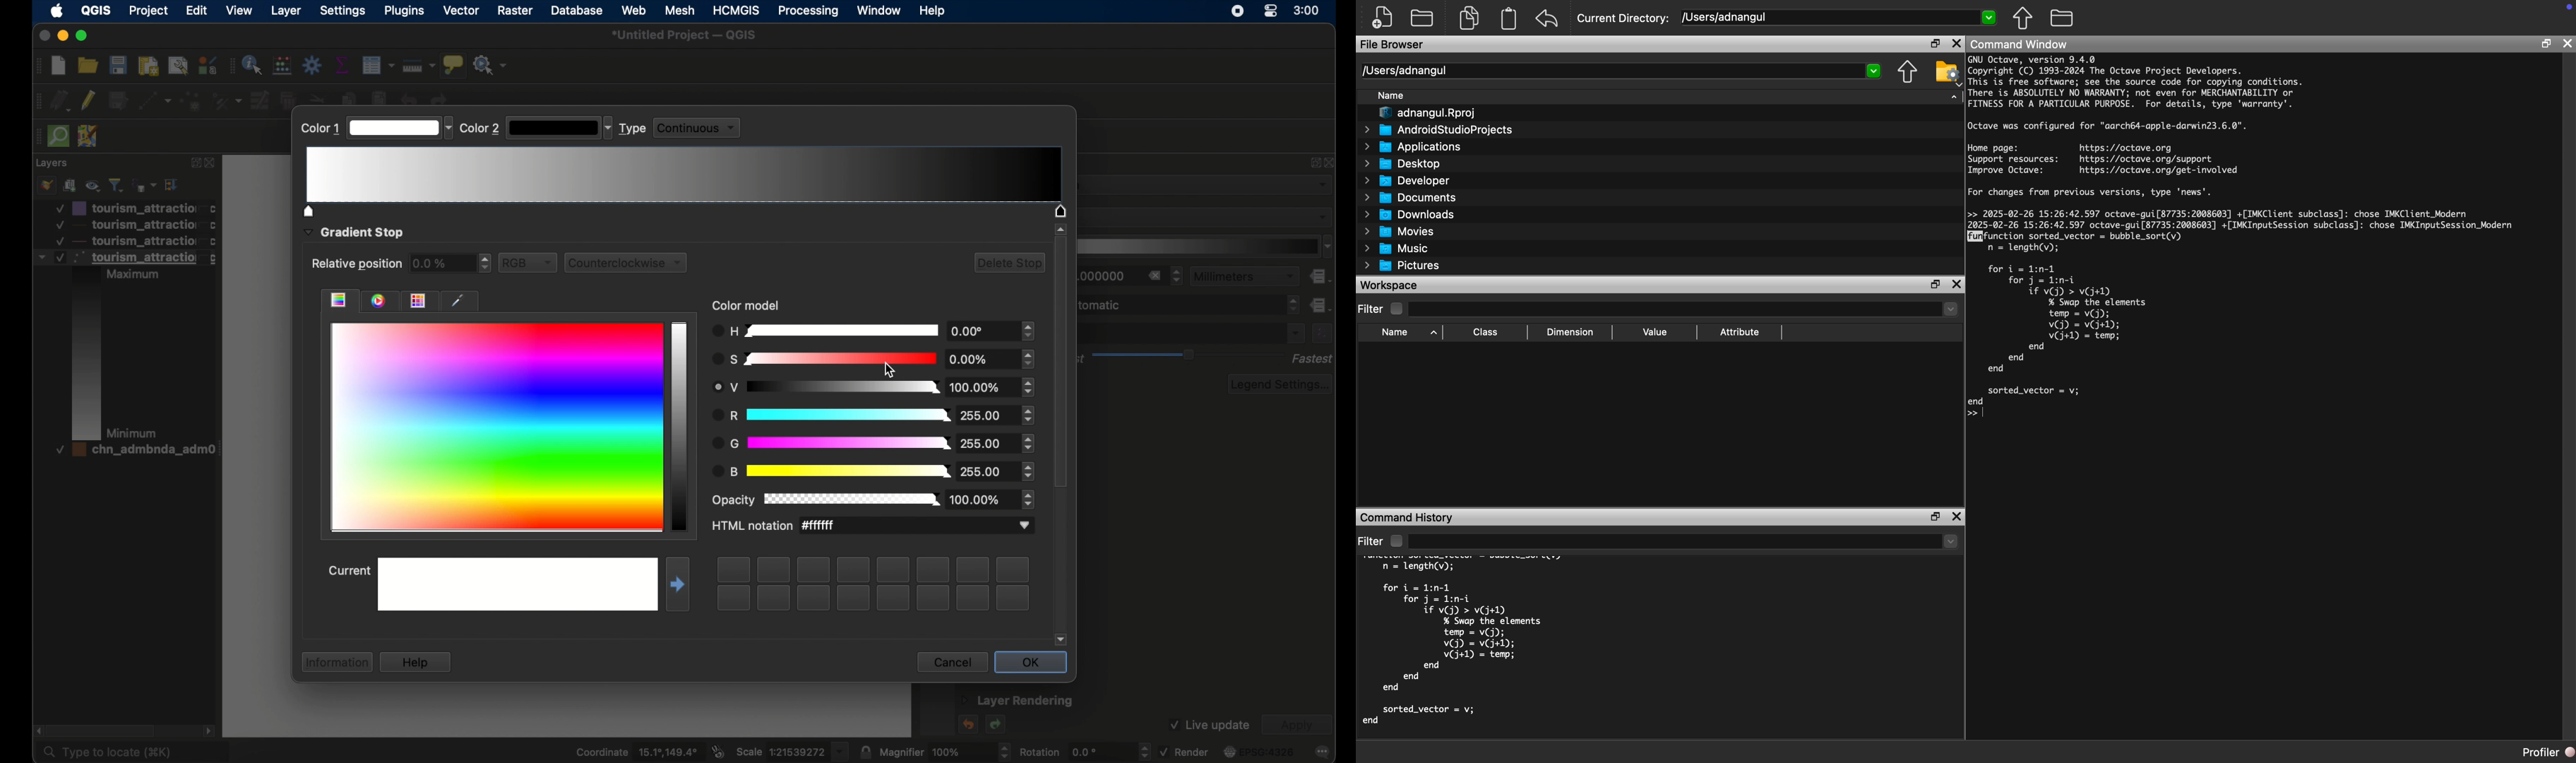  What do you see at coordinates (1321, 277) in the screenshot?
I see `data defined override` at bounding box center [1321, 277].